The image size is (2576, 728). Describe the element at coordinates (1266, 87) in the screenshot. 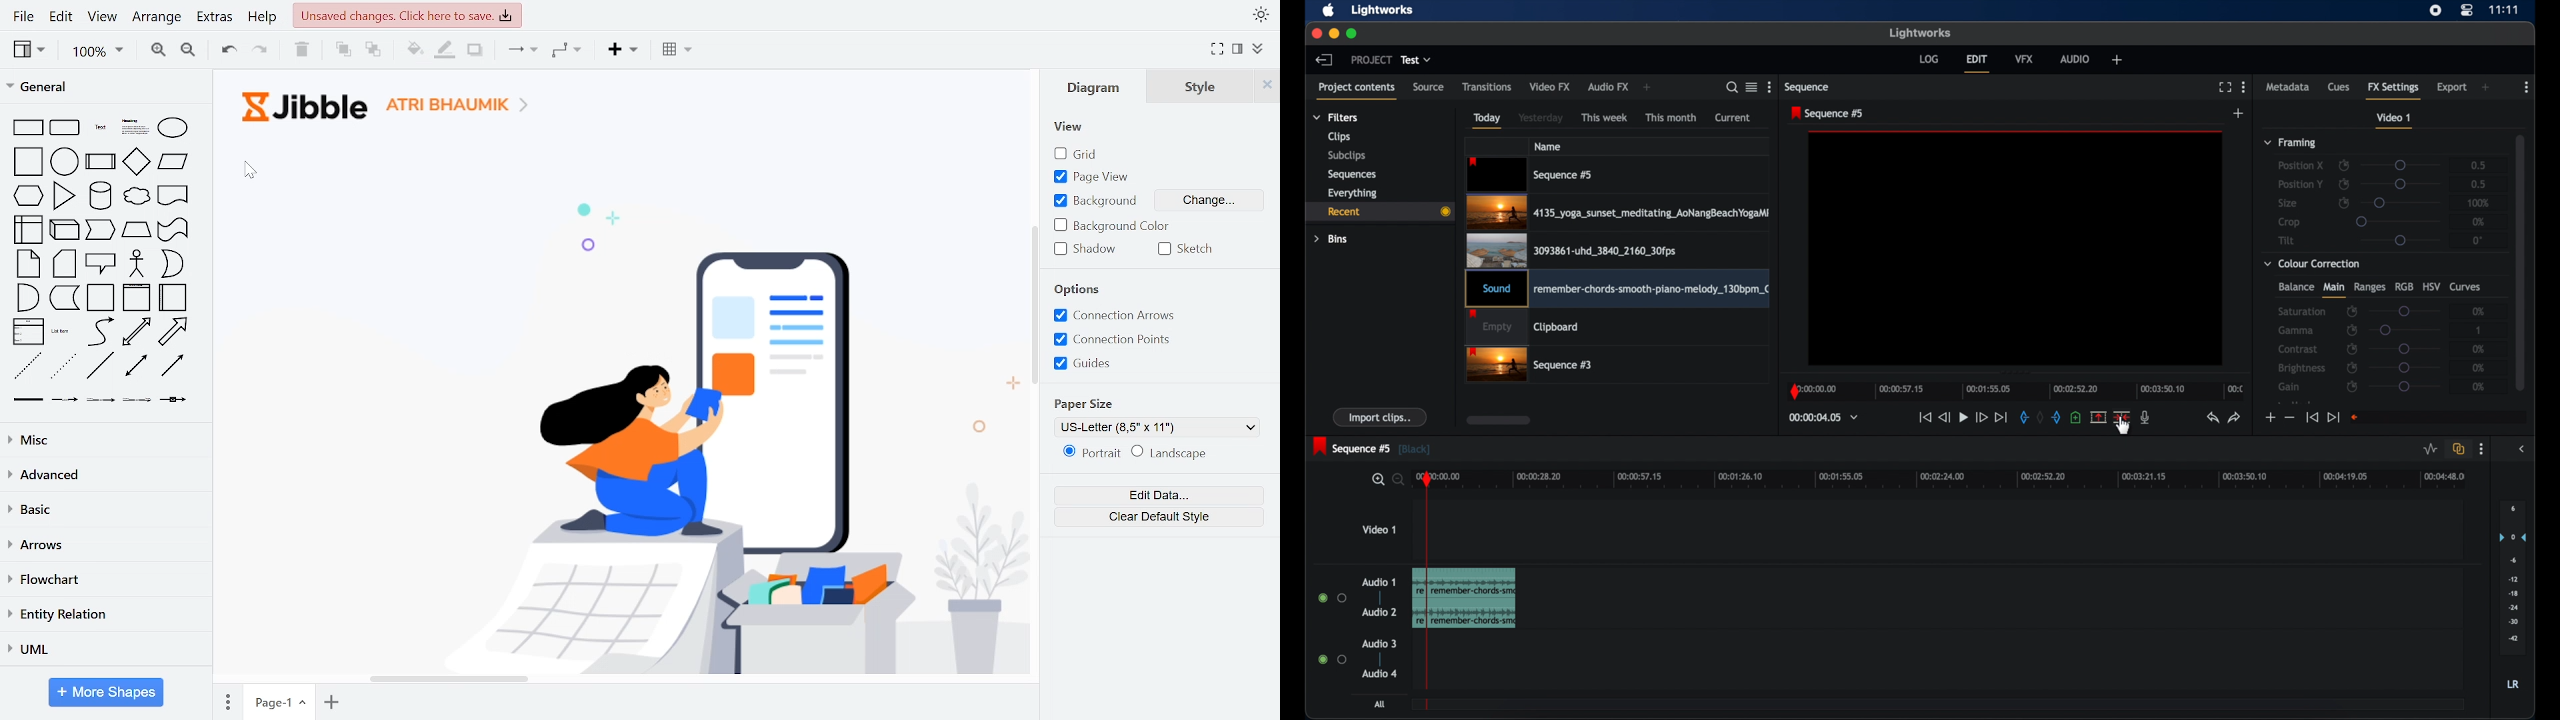

I see `close` at that location.